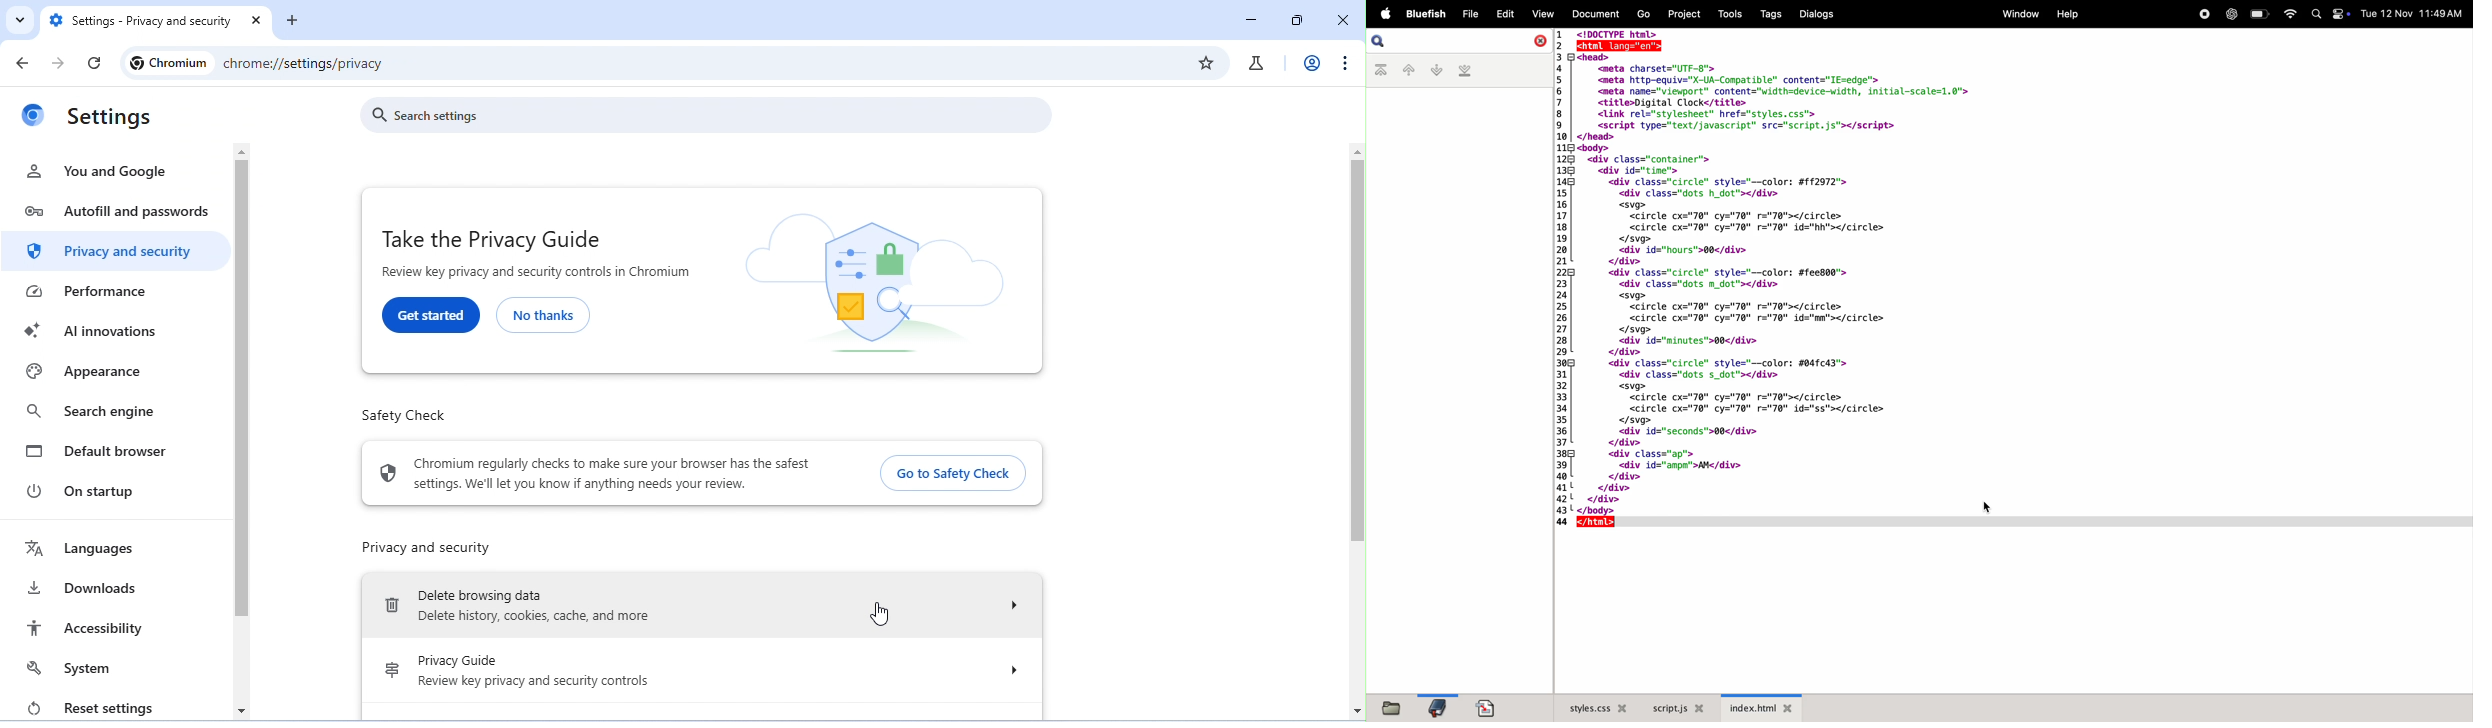 Image resolution: width=2492 pixels, height=728 pixels. What do you see at coordinates (611, 474) in the screenshot?
I see `Chromium regularly checks to make sure your browser has the safest
settings. We'll let you know if anything needs your review.` at bounding box center [611, 474].